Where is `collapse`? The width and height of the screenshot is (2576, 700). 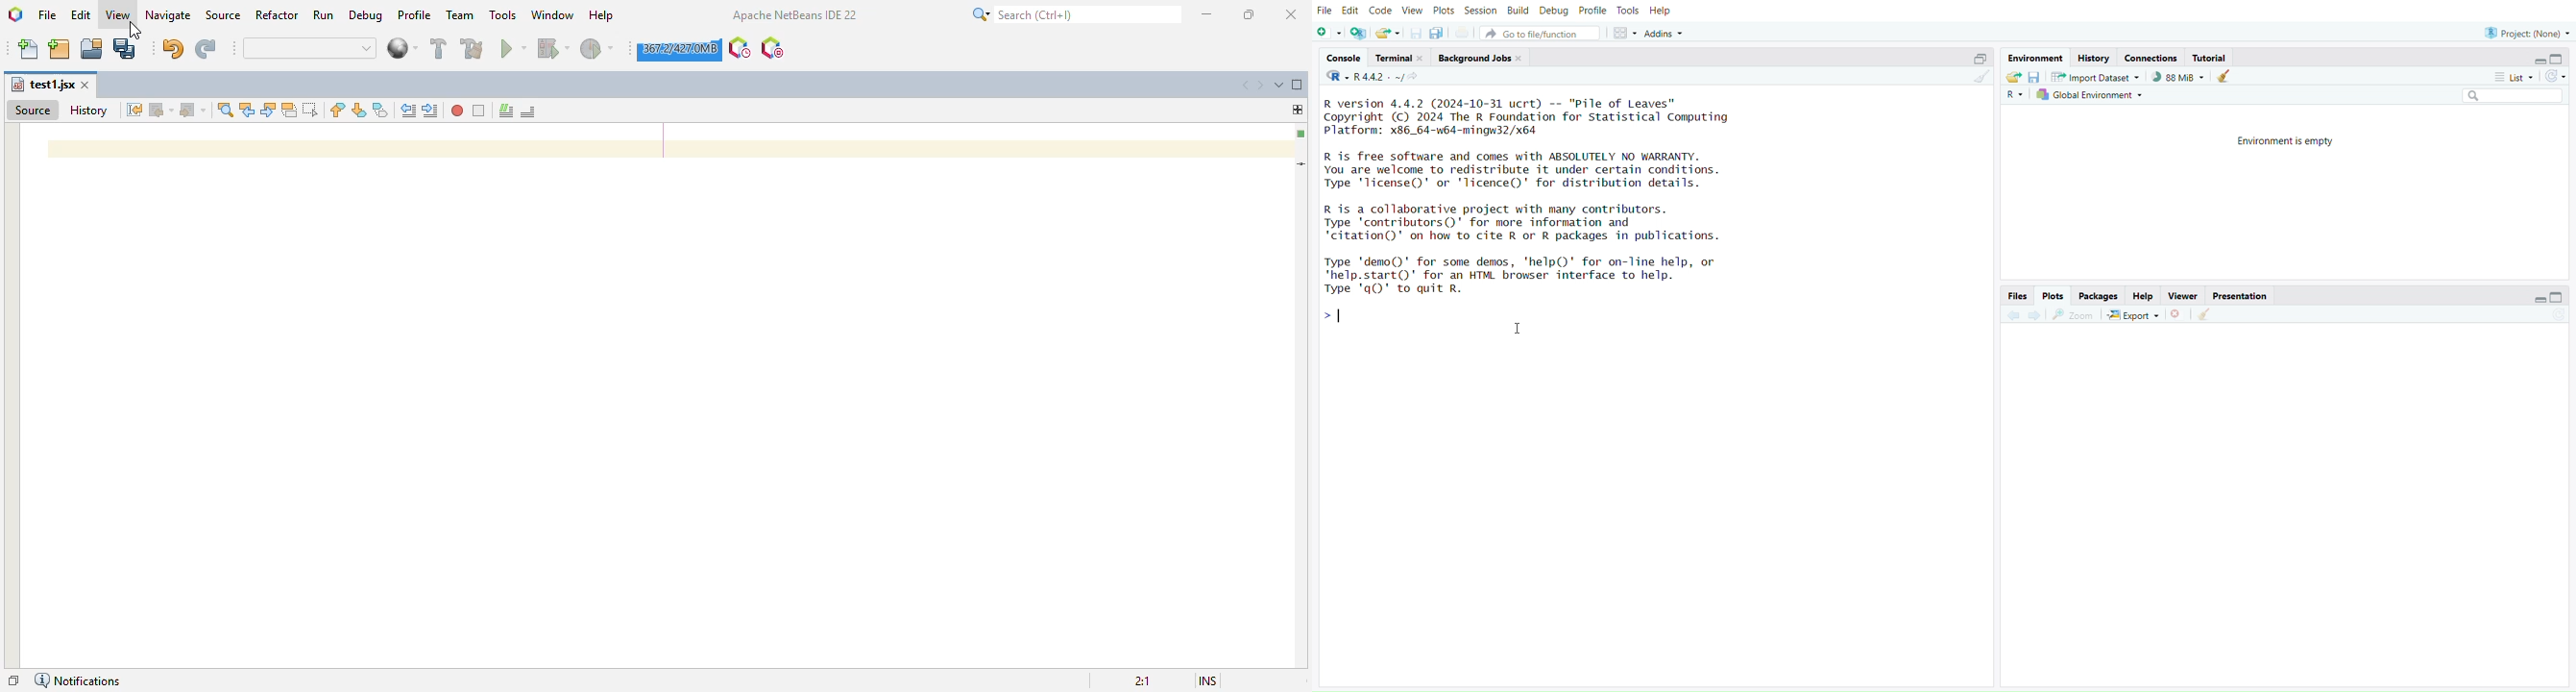 collapse is located at coordinates (2556, 298).